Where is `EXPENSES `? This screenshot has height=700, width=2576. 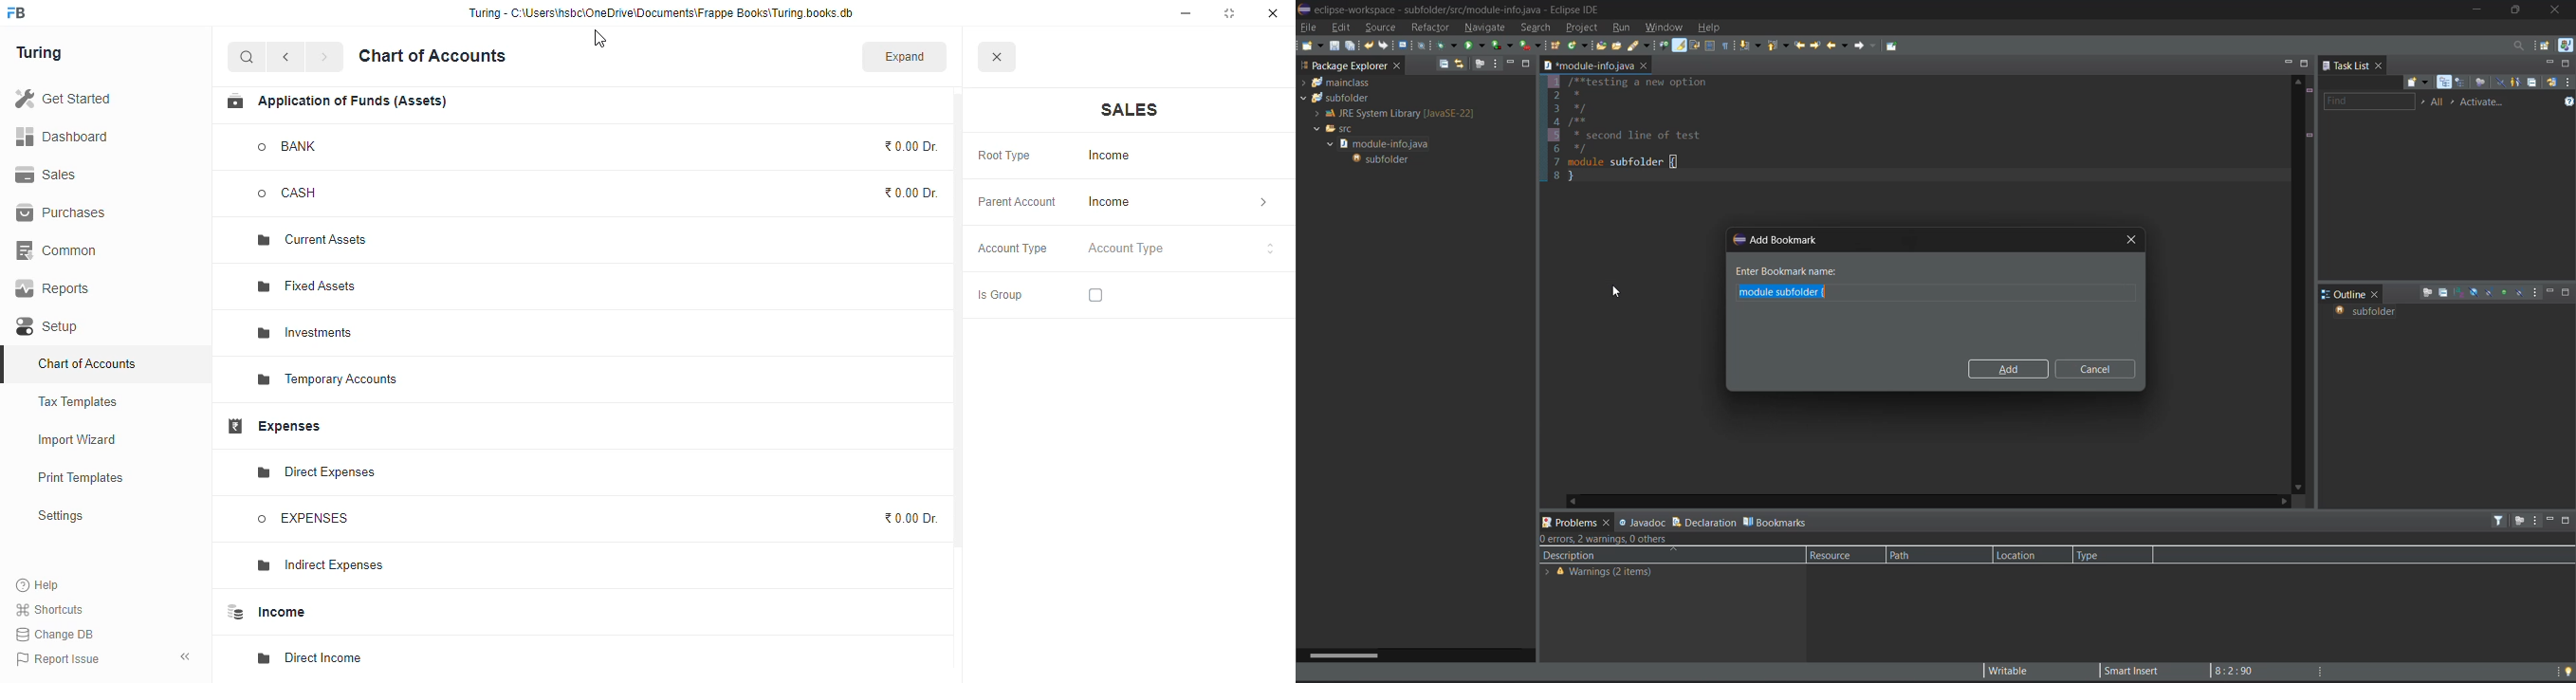 EXPENSES  is located at coordinates (304, 519).